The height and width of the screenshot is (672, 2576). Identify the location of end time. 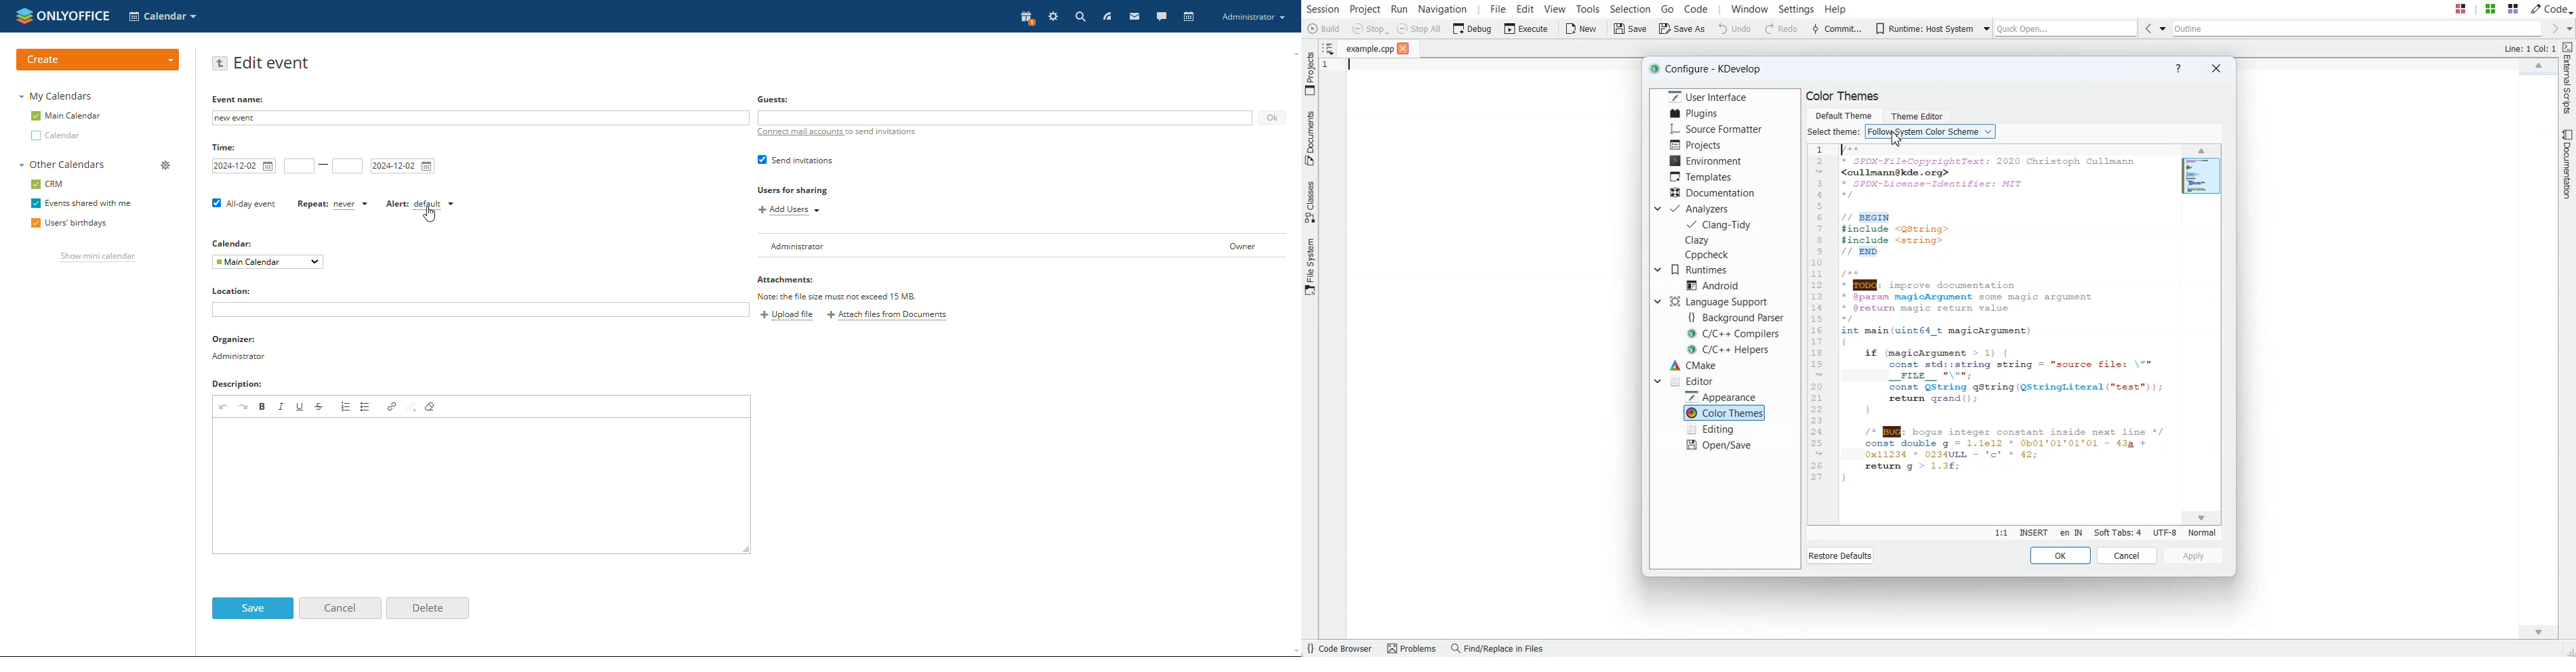
(348, 165).